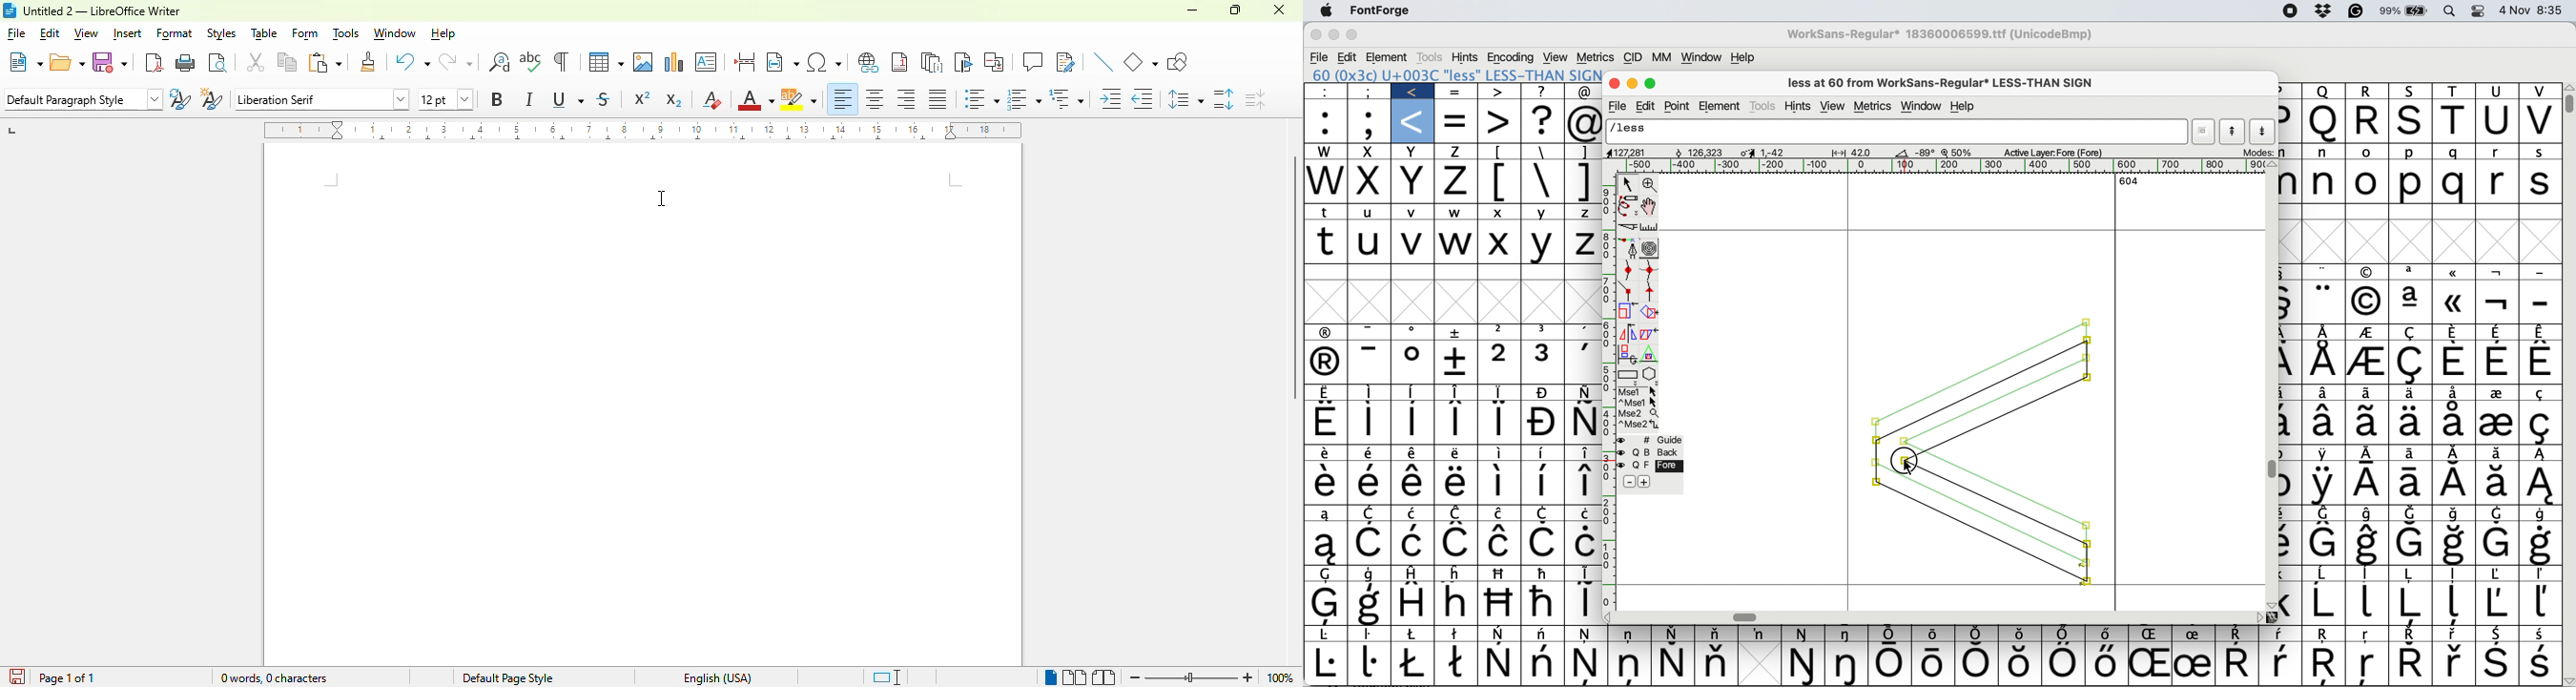  What do you see at coordinates (2541, 574) in the screenshot?
I see `Symbol` at bounding box center [2541, 574].